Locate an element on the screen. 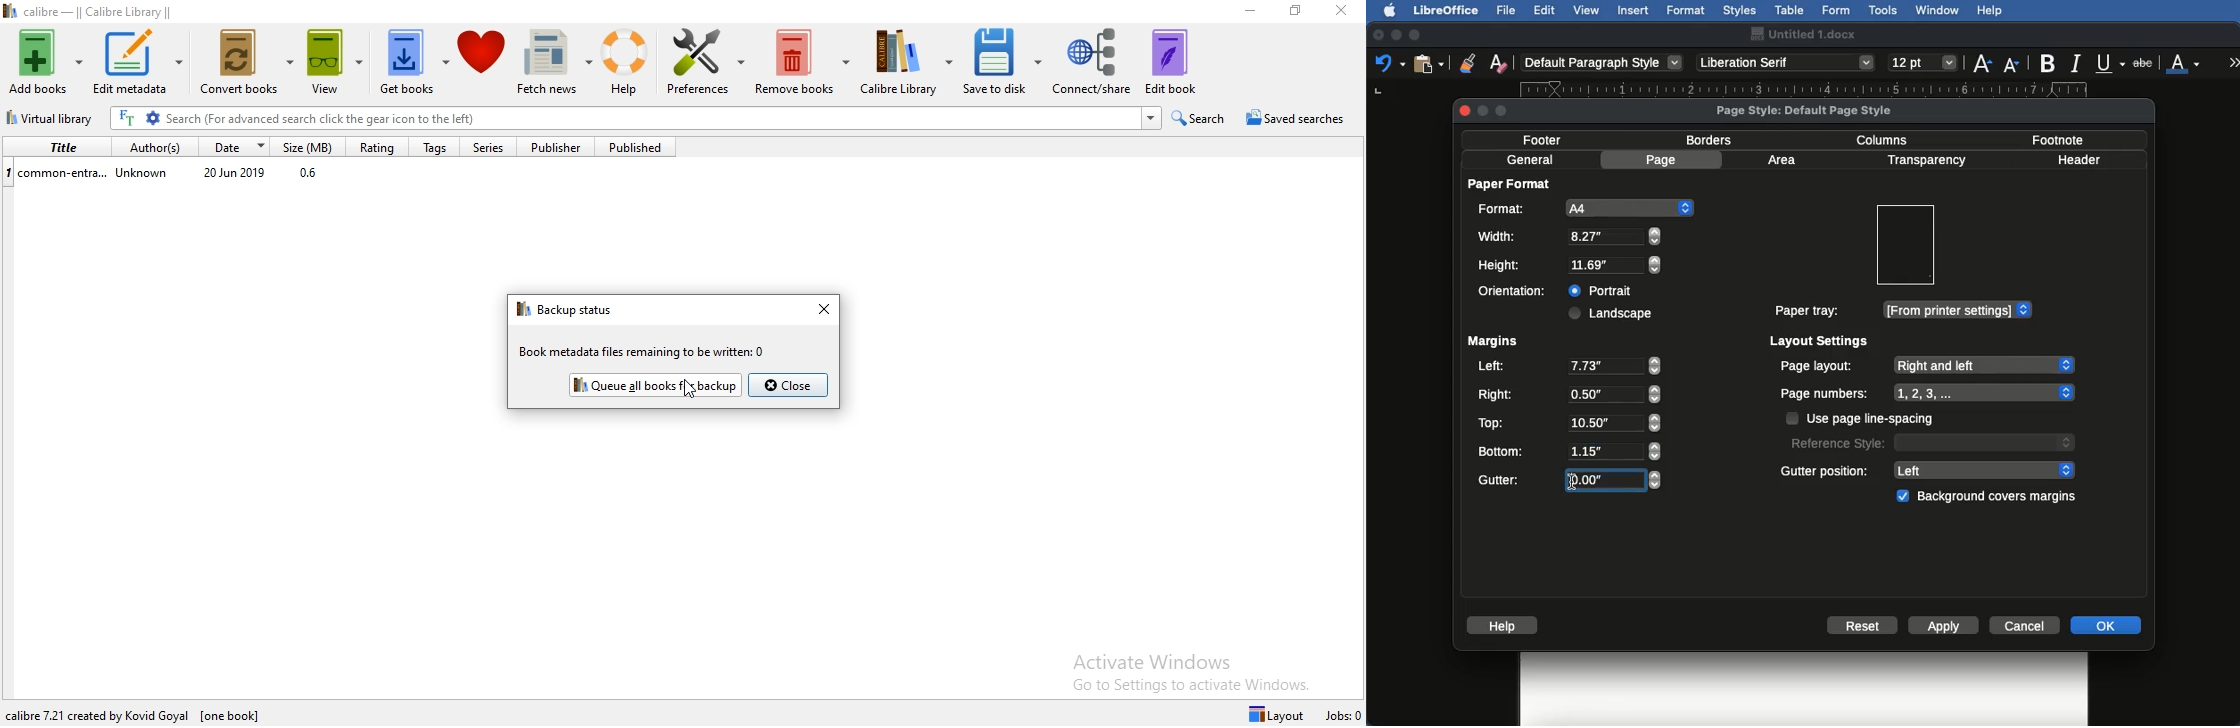  Background covers margins is located at coordinates (1989, 497).